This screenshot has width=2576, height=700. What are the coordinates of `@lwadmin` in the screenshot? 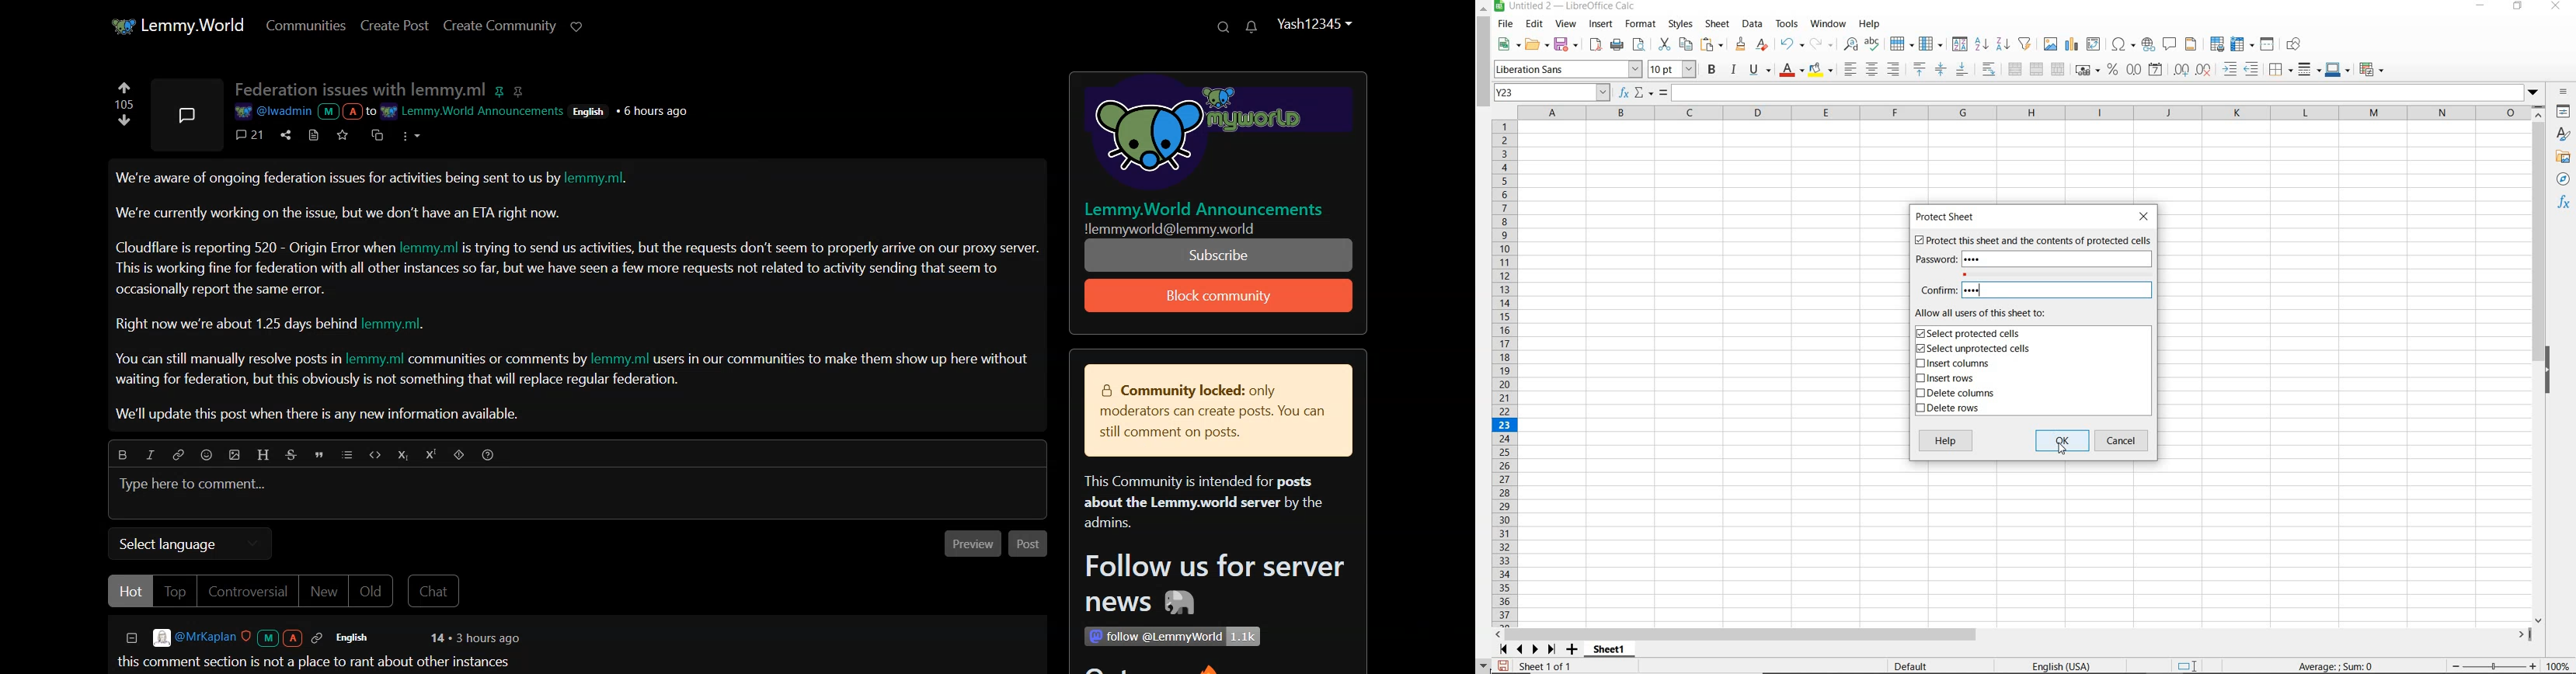 It's located at (305, 112).